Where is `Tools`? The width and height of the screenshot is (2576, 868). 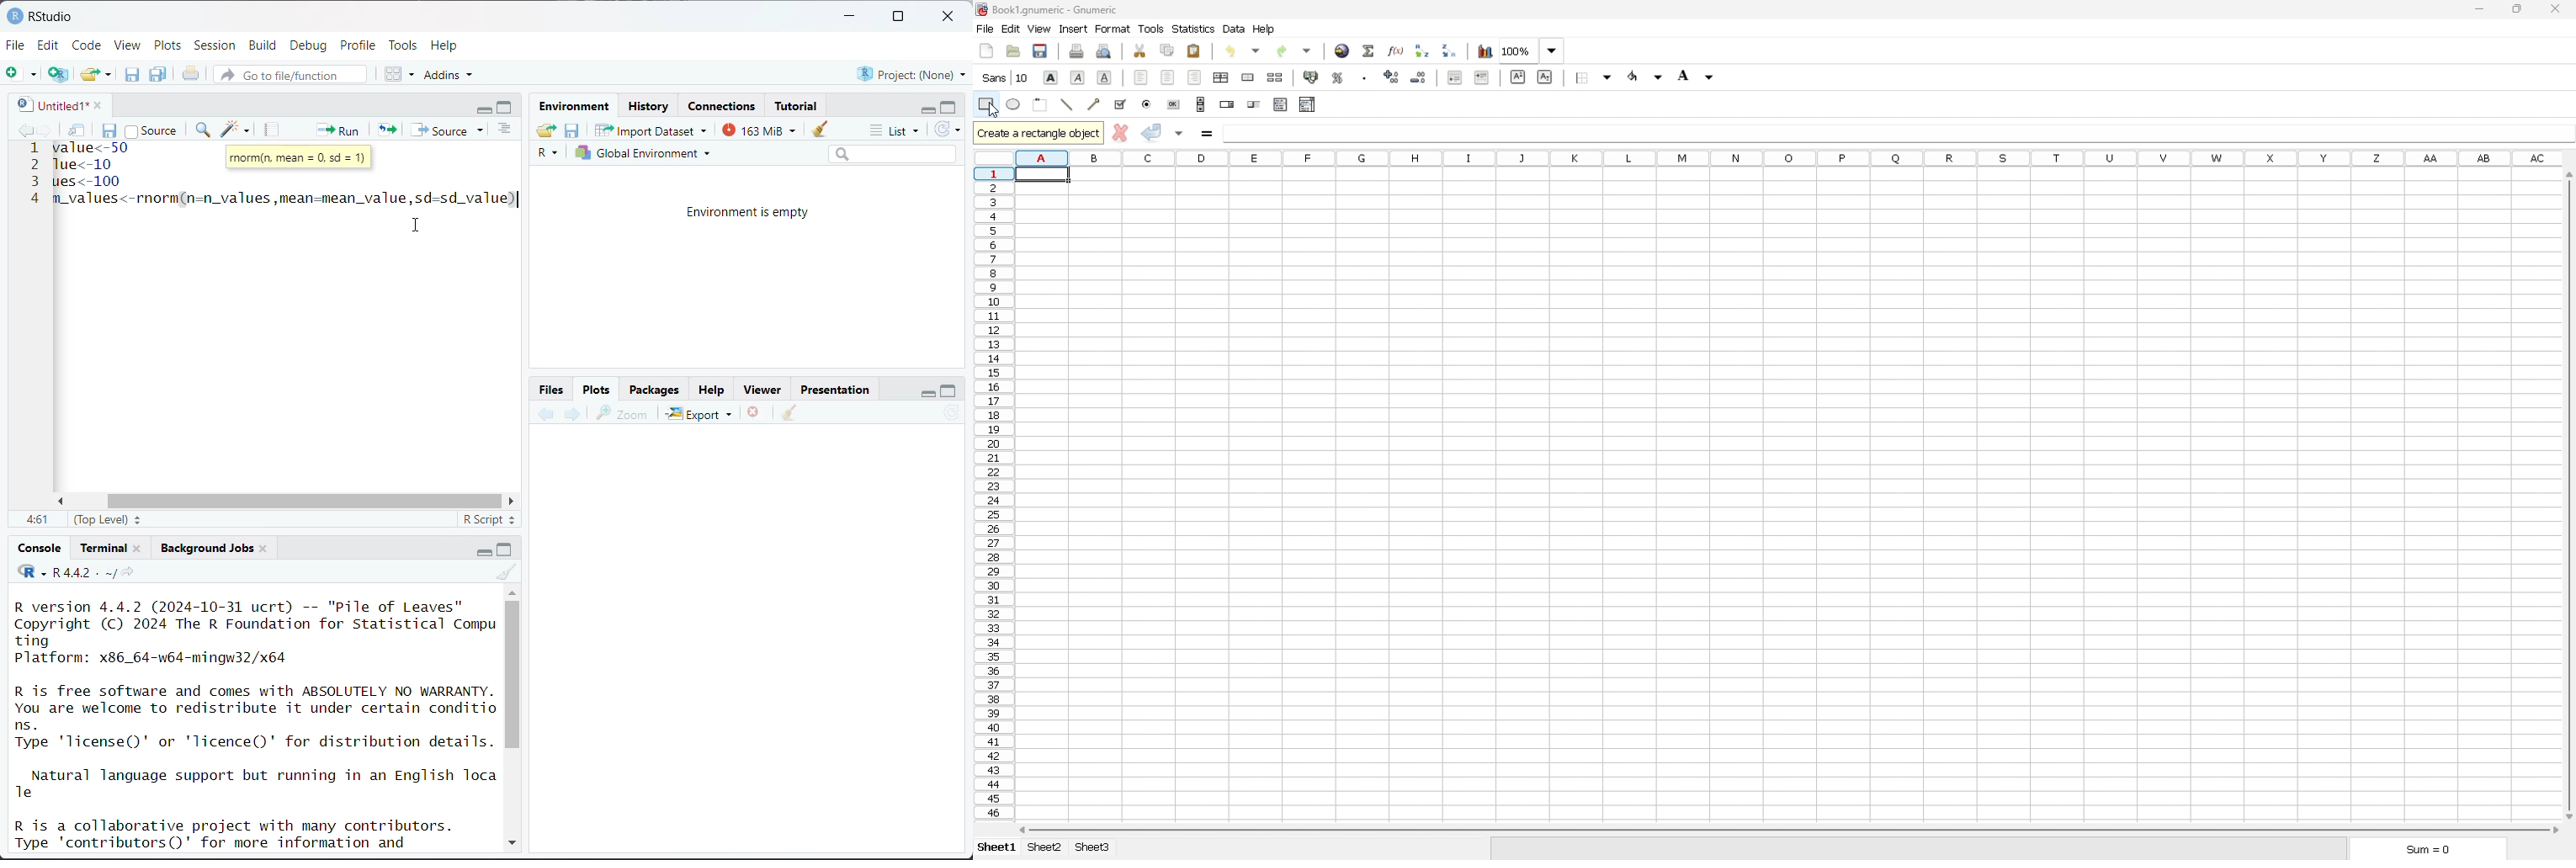 Tools is located at coordinates (403, 44).